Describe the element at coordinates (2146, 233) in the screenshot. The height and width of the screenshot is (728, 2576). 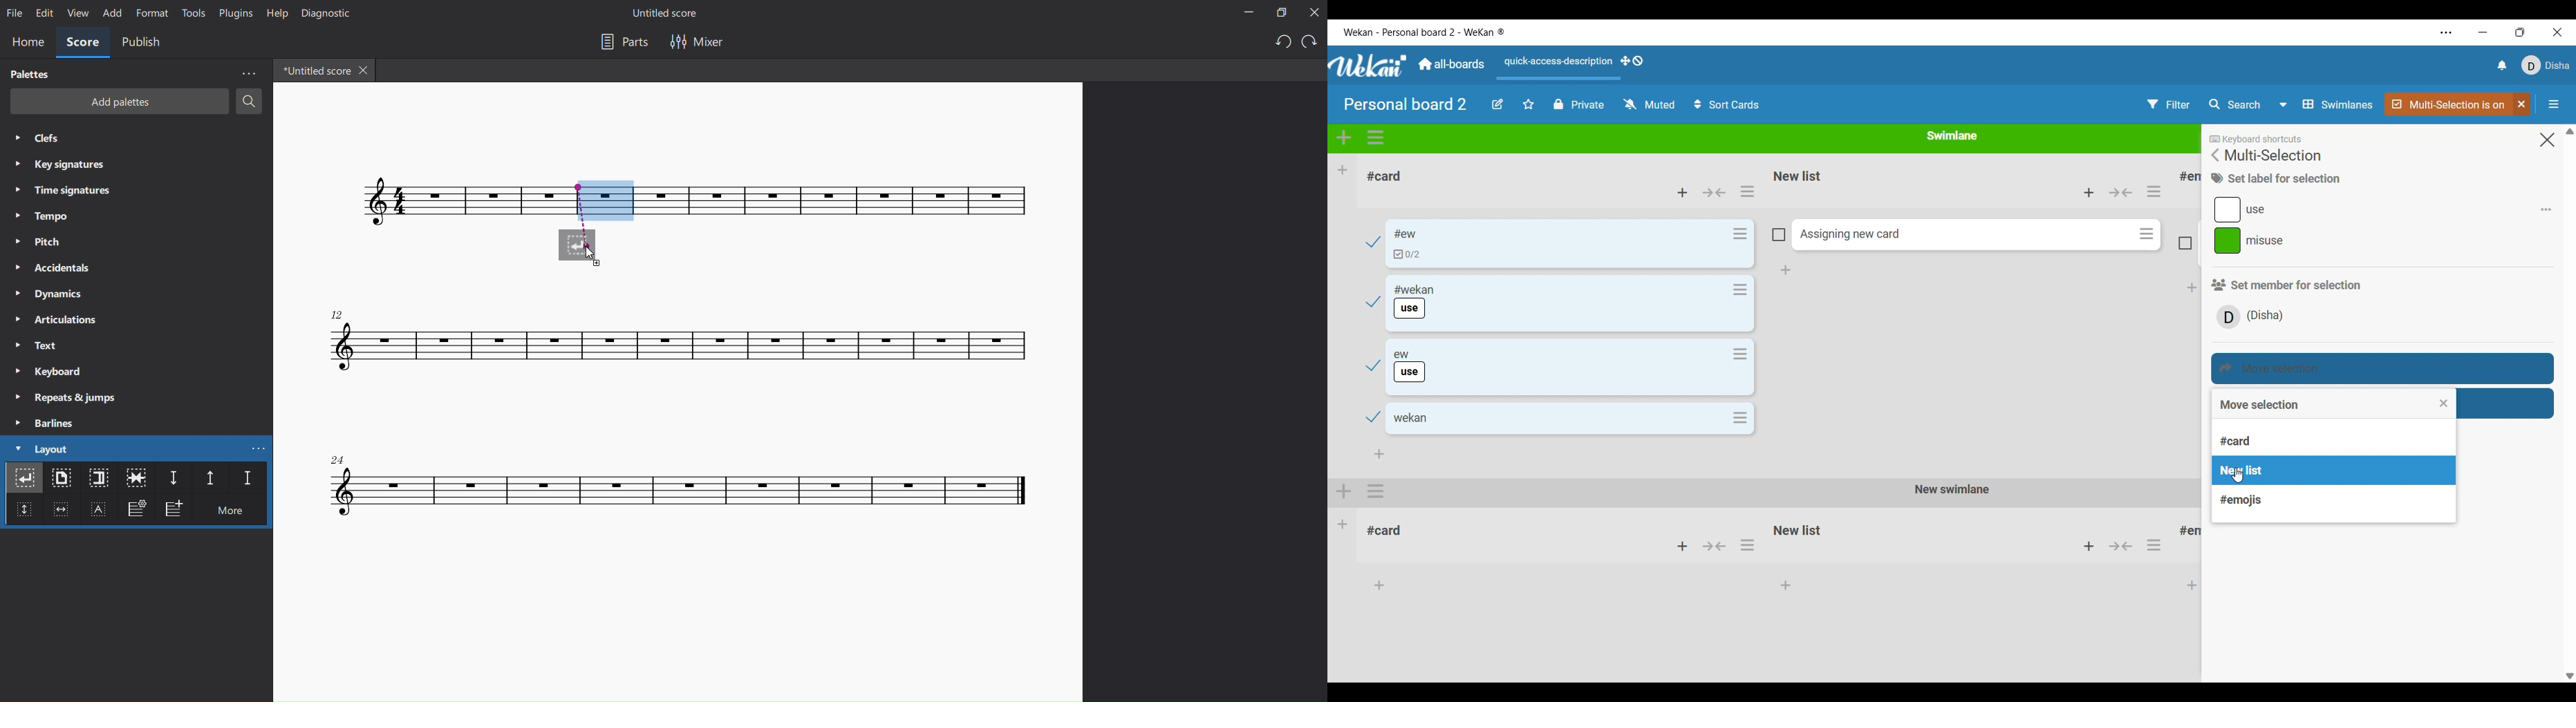
I see `Card actions` at that location.